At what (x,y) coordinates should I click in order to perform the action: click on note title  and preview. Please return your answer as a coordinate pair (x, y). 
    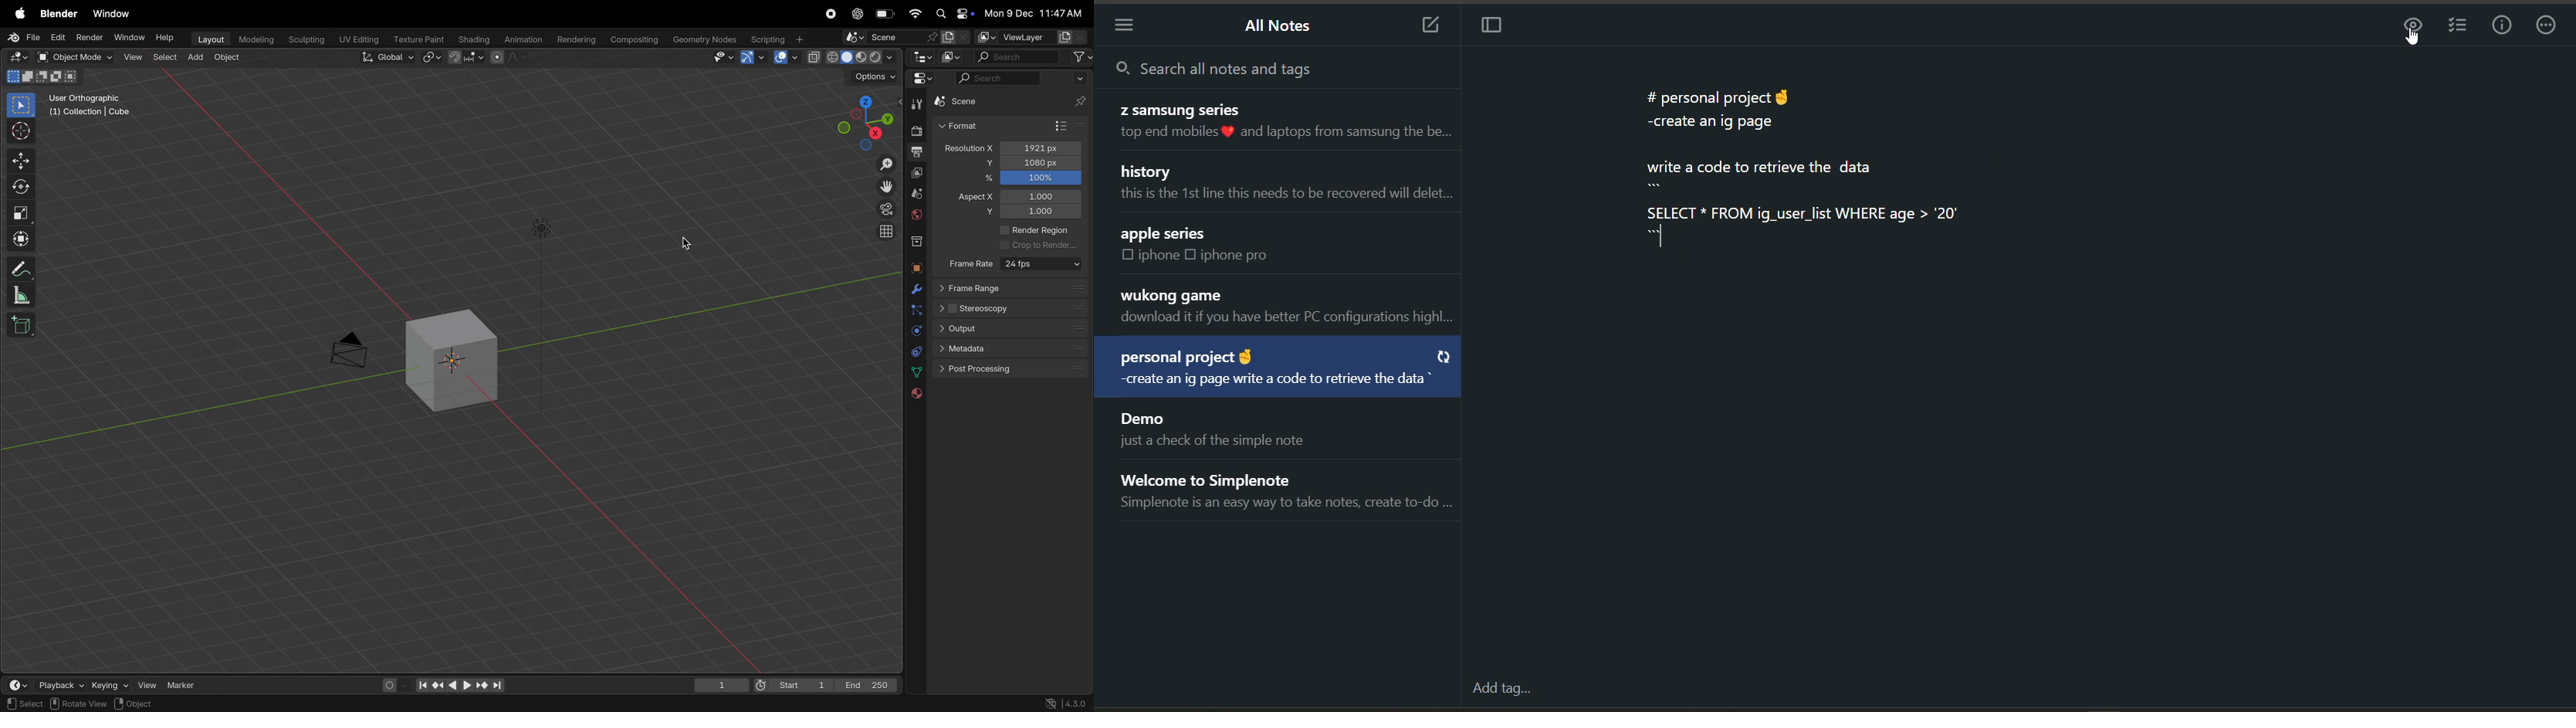
    Looking at the image, I should click on (1284, 307).